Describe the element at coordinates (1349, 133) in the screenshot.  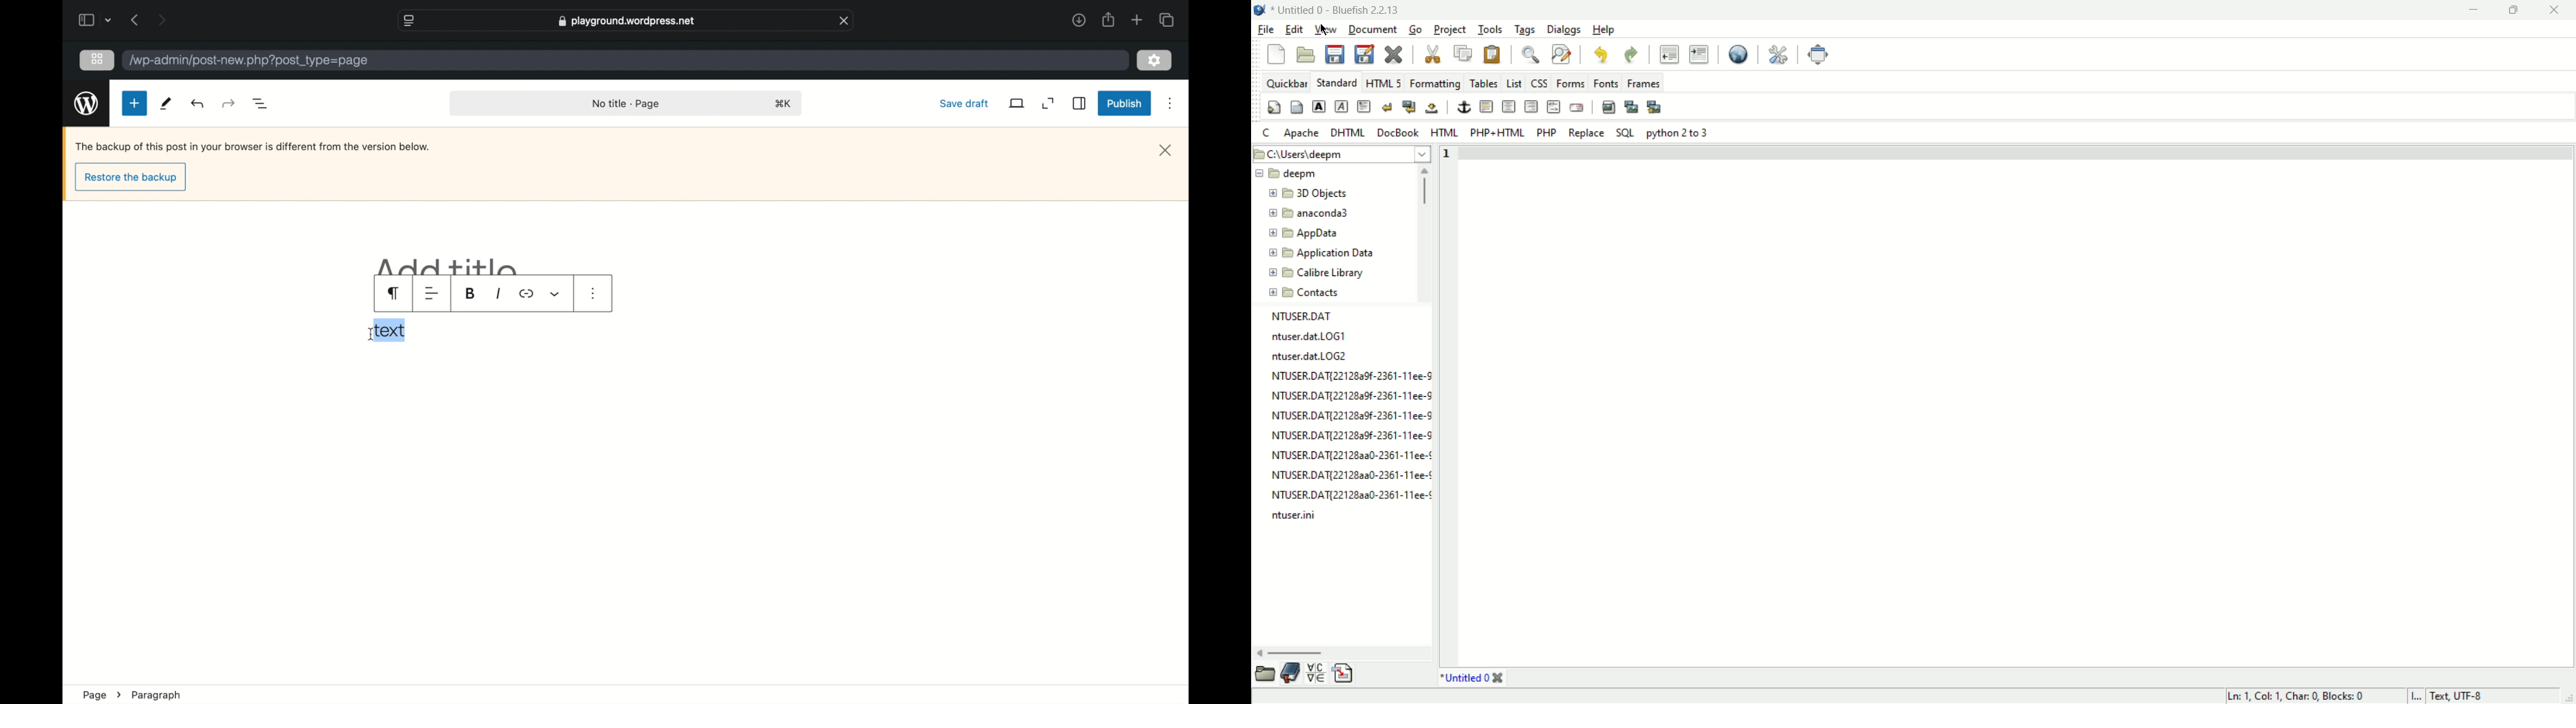
I see `DHTML` at that location.